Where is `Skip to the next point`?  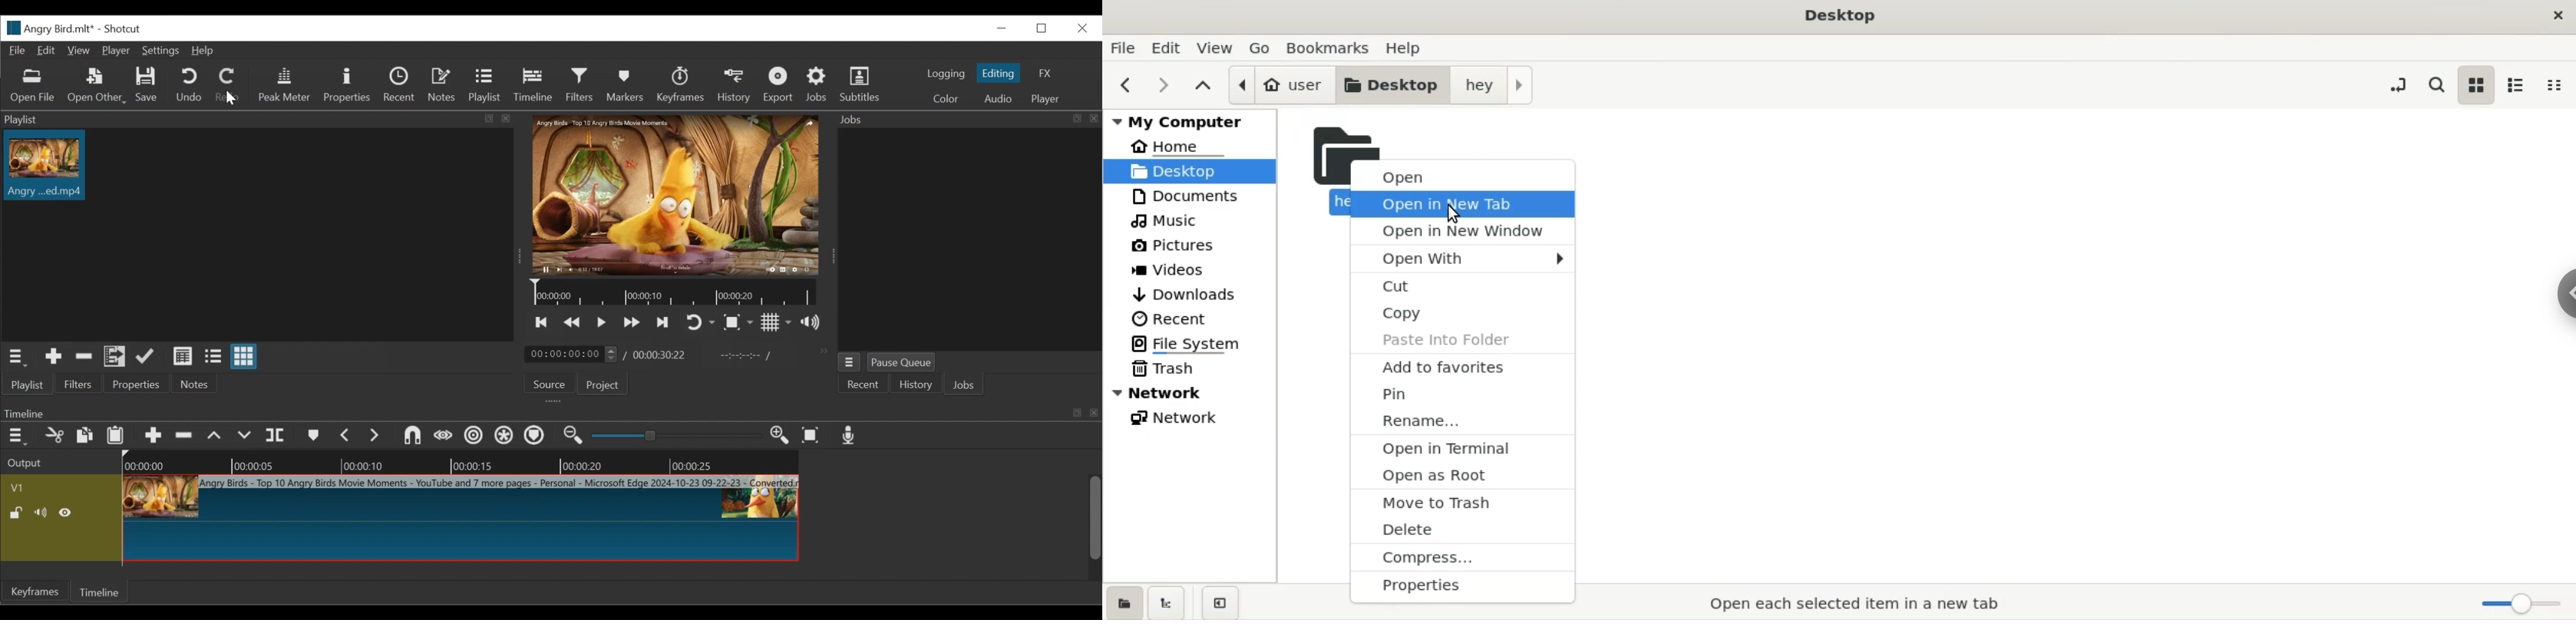
Skip to the next point is located at coordinates (663, 323).